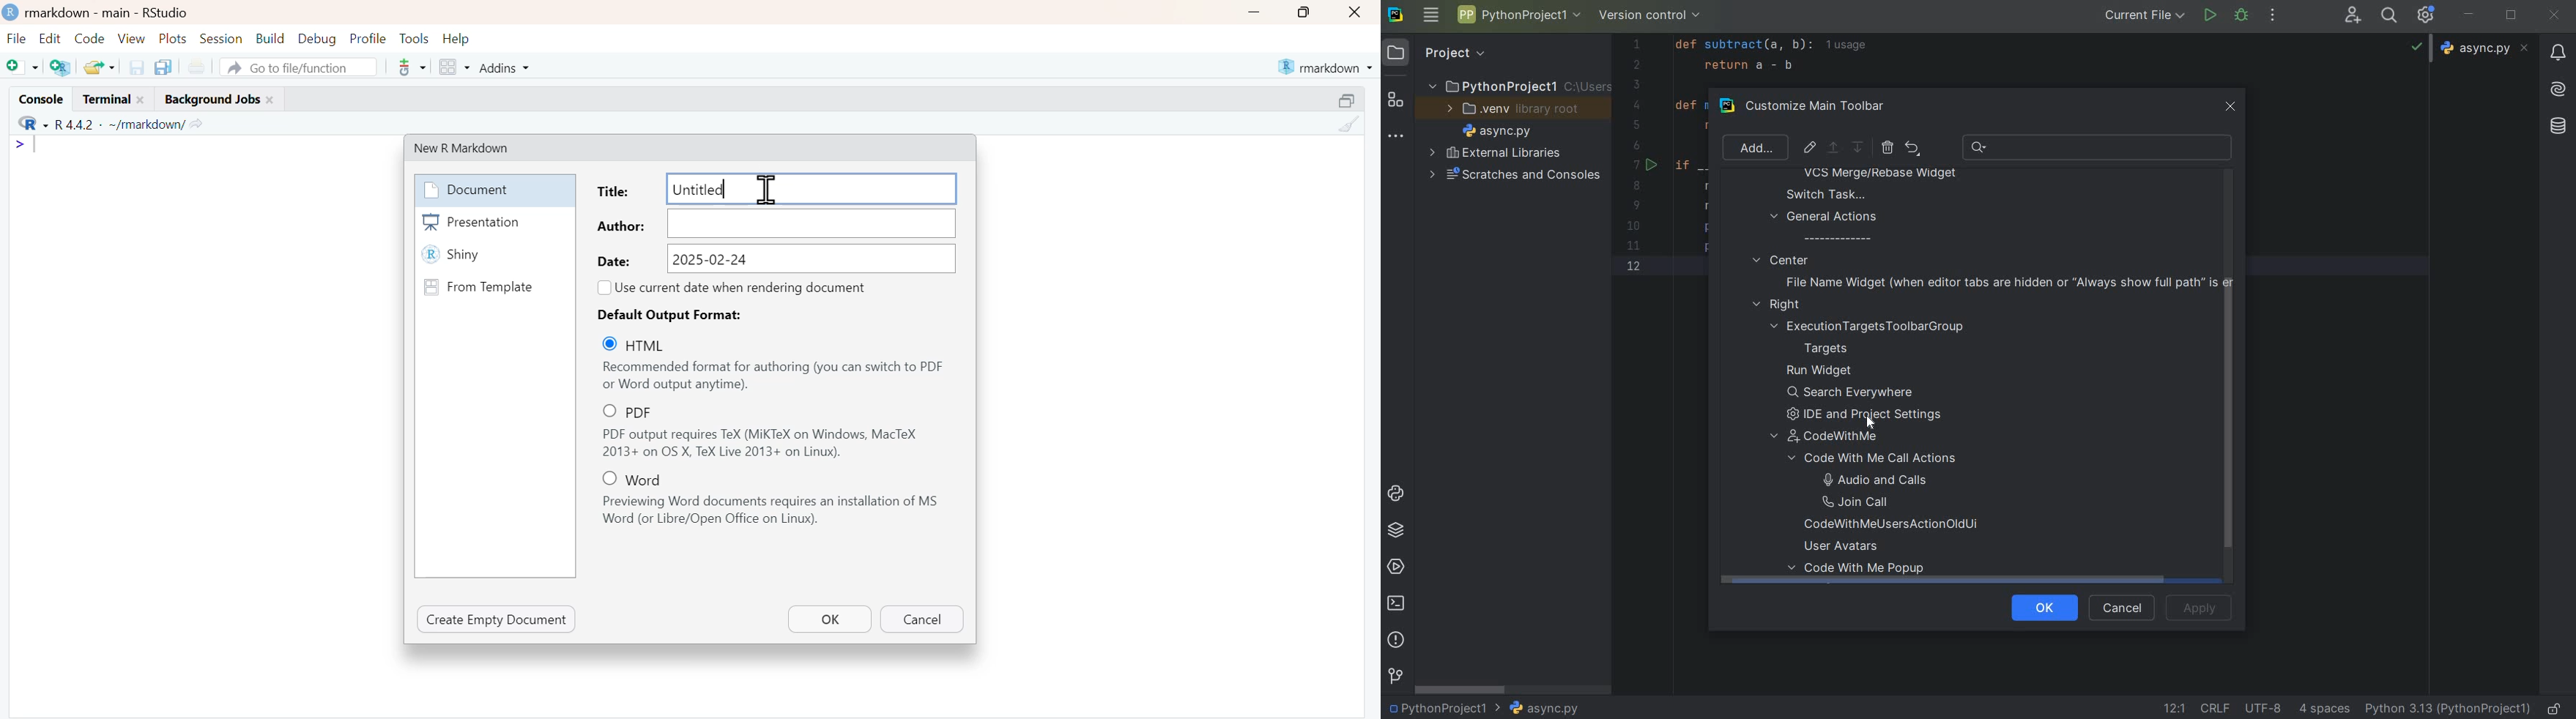 This screenshot has height=728, width=2576. I want to click on Create a project, so click(60, 66).